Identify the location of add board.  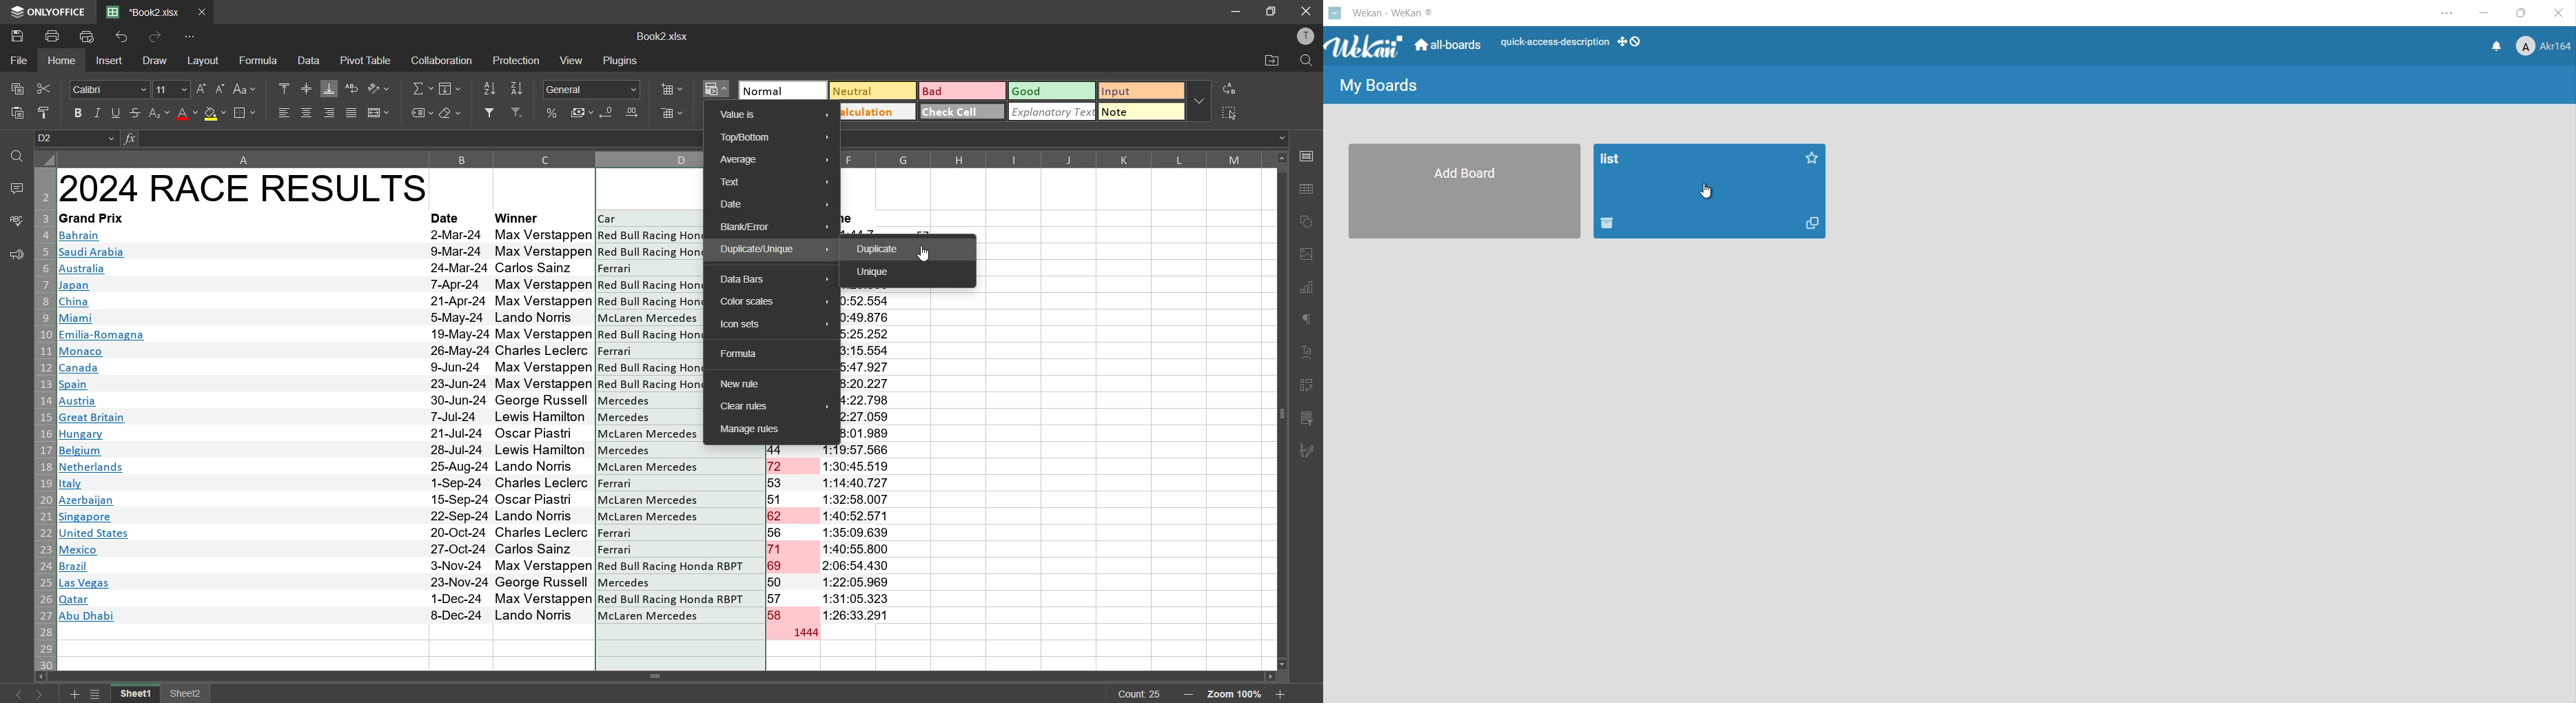
(1466, 174).